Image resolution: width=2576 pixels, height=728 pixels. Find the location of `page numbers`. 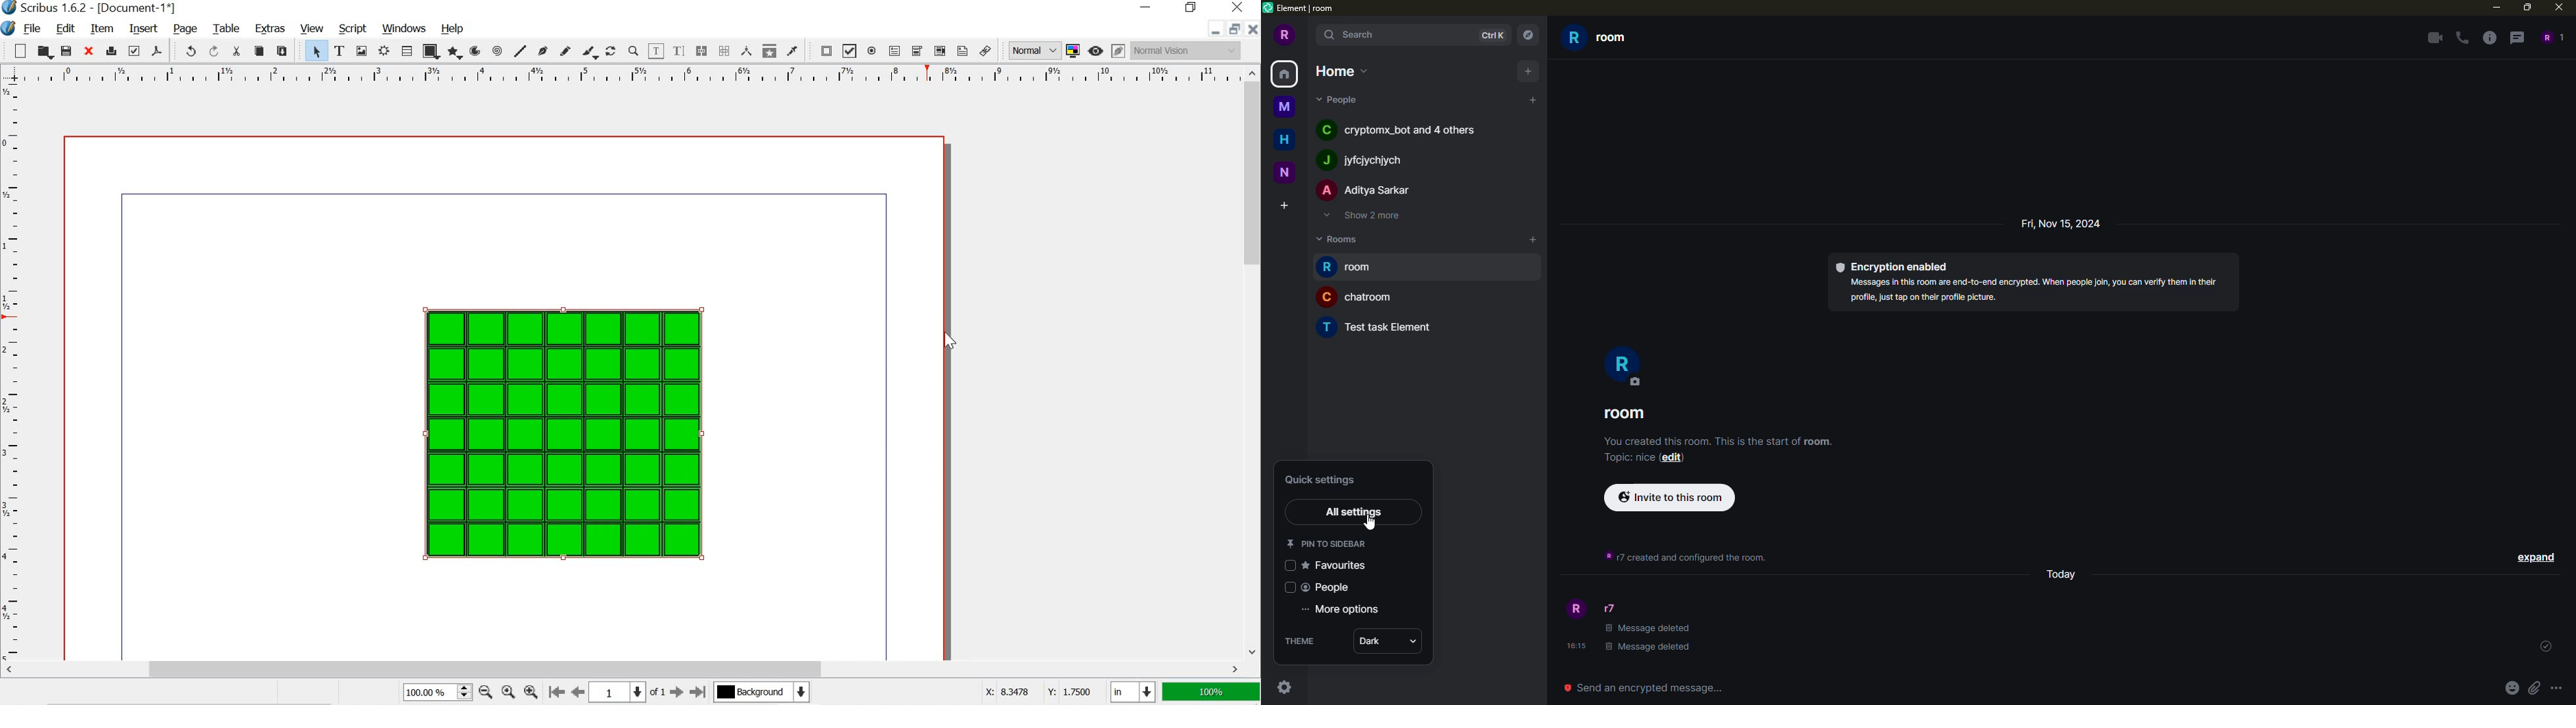

page numbers is located at coordinates (634, 693).